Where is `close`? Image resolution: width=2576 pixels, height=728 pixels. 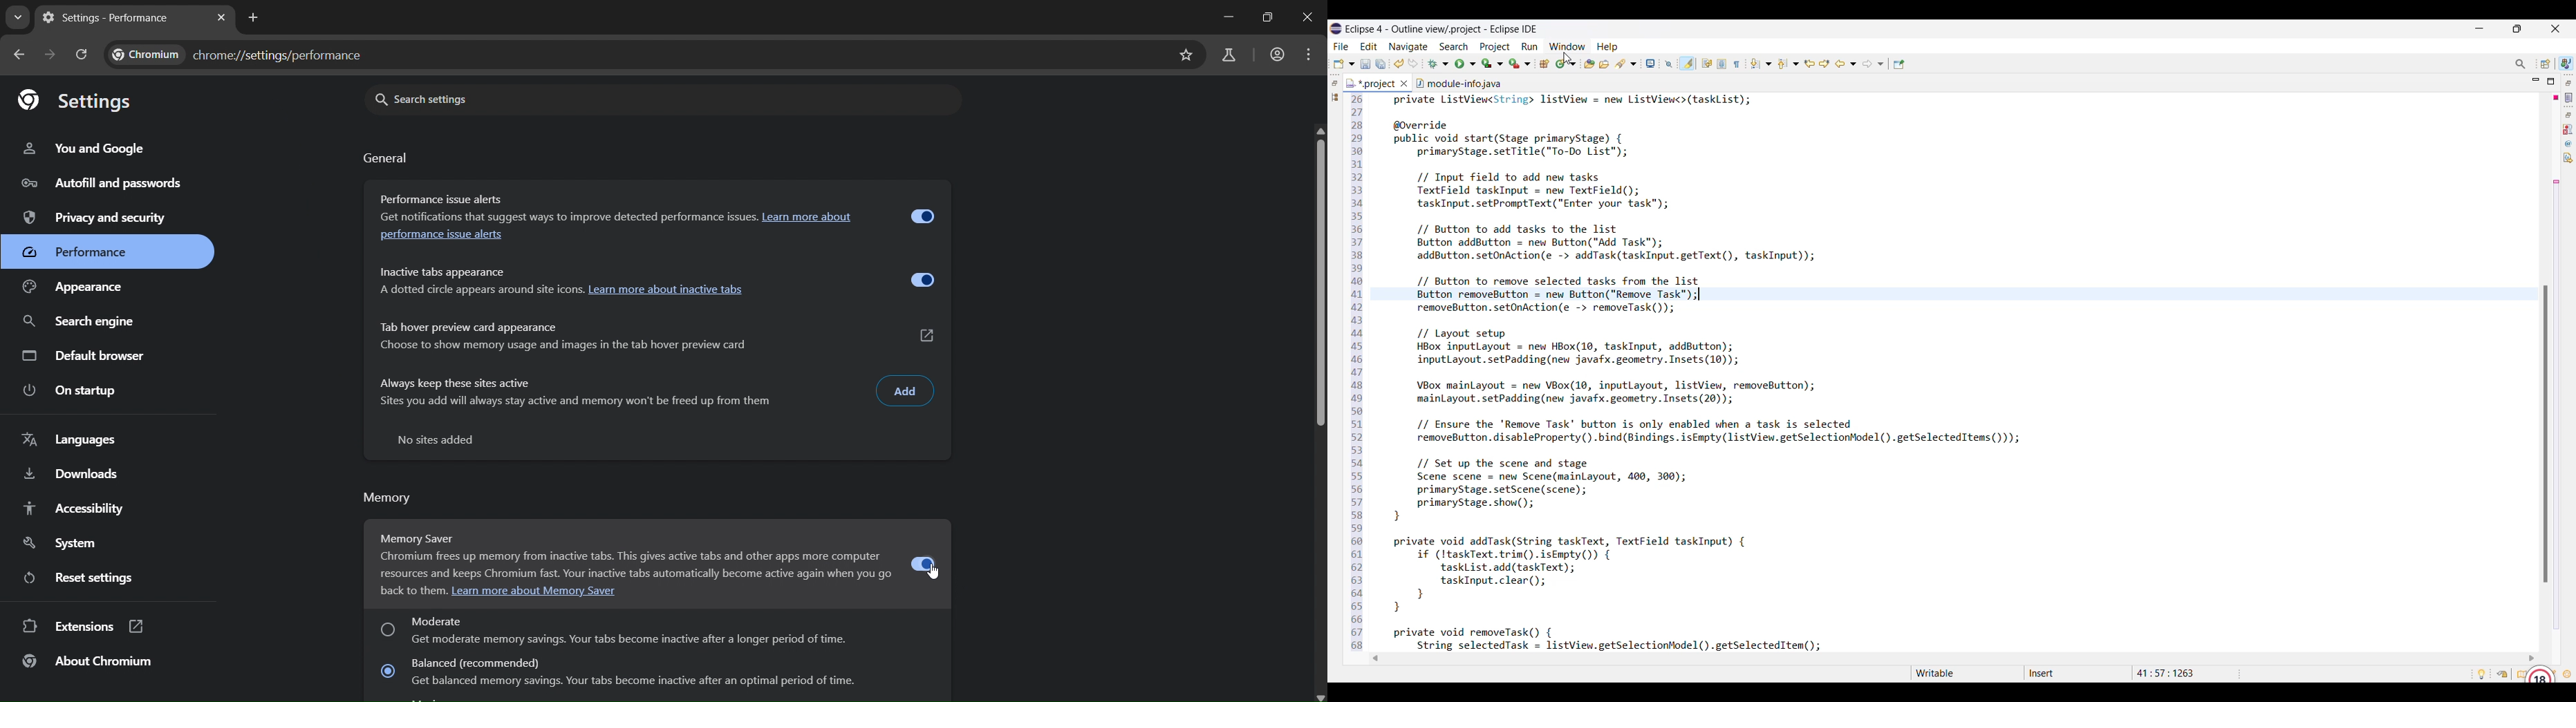
close is located at coordinates (1312, 19).